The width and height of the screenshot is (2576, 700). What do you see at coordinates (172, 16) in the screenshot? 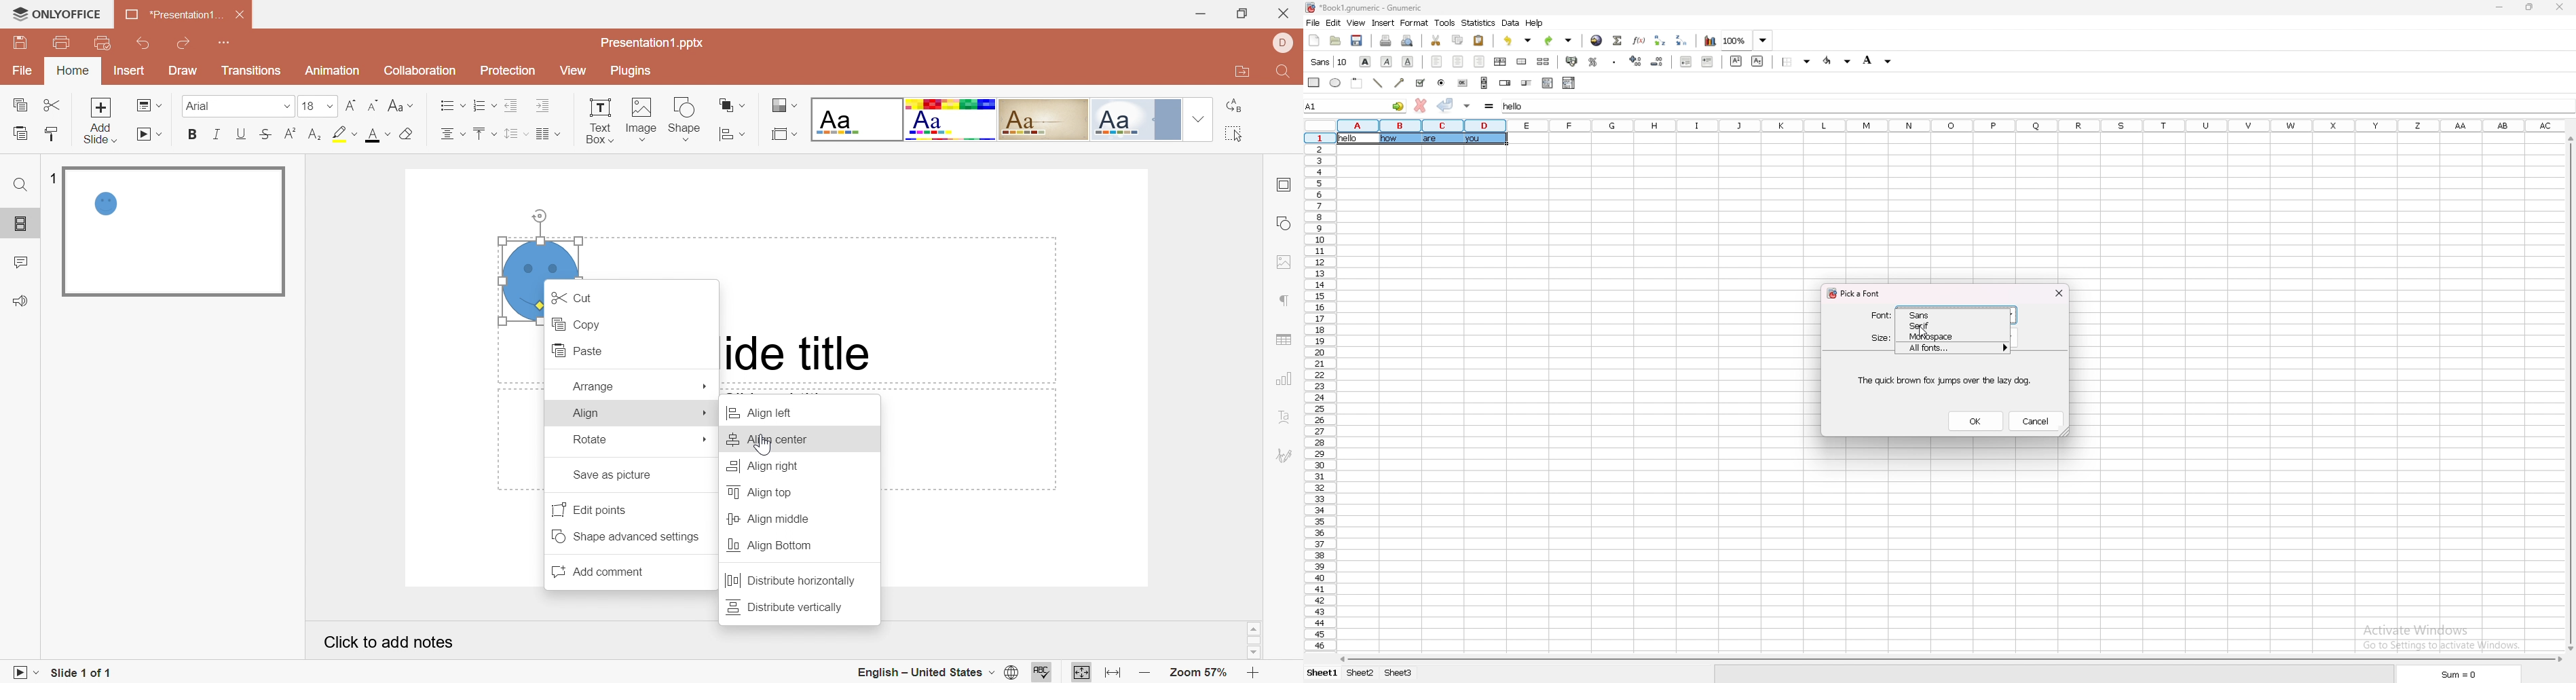
I see `*Presentation1` at bounding box center [172, 16].